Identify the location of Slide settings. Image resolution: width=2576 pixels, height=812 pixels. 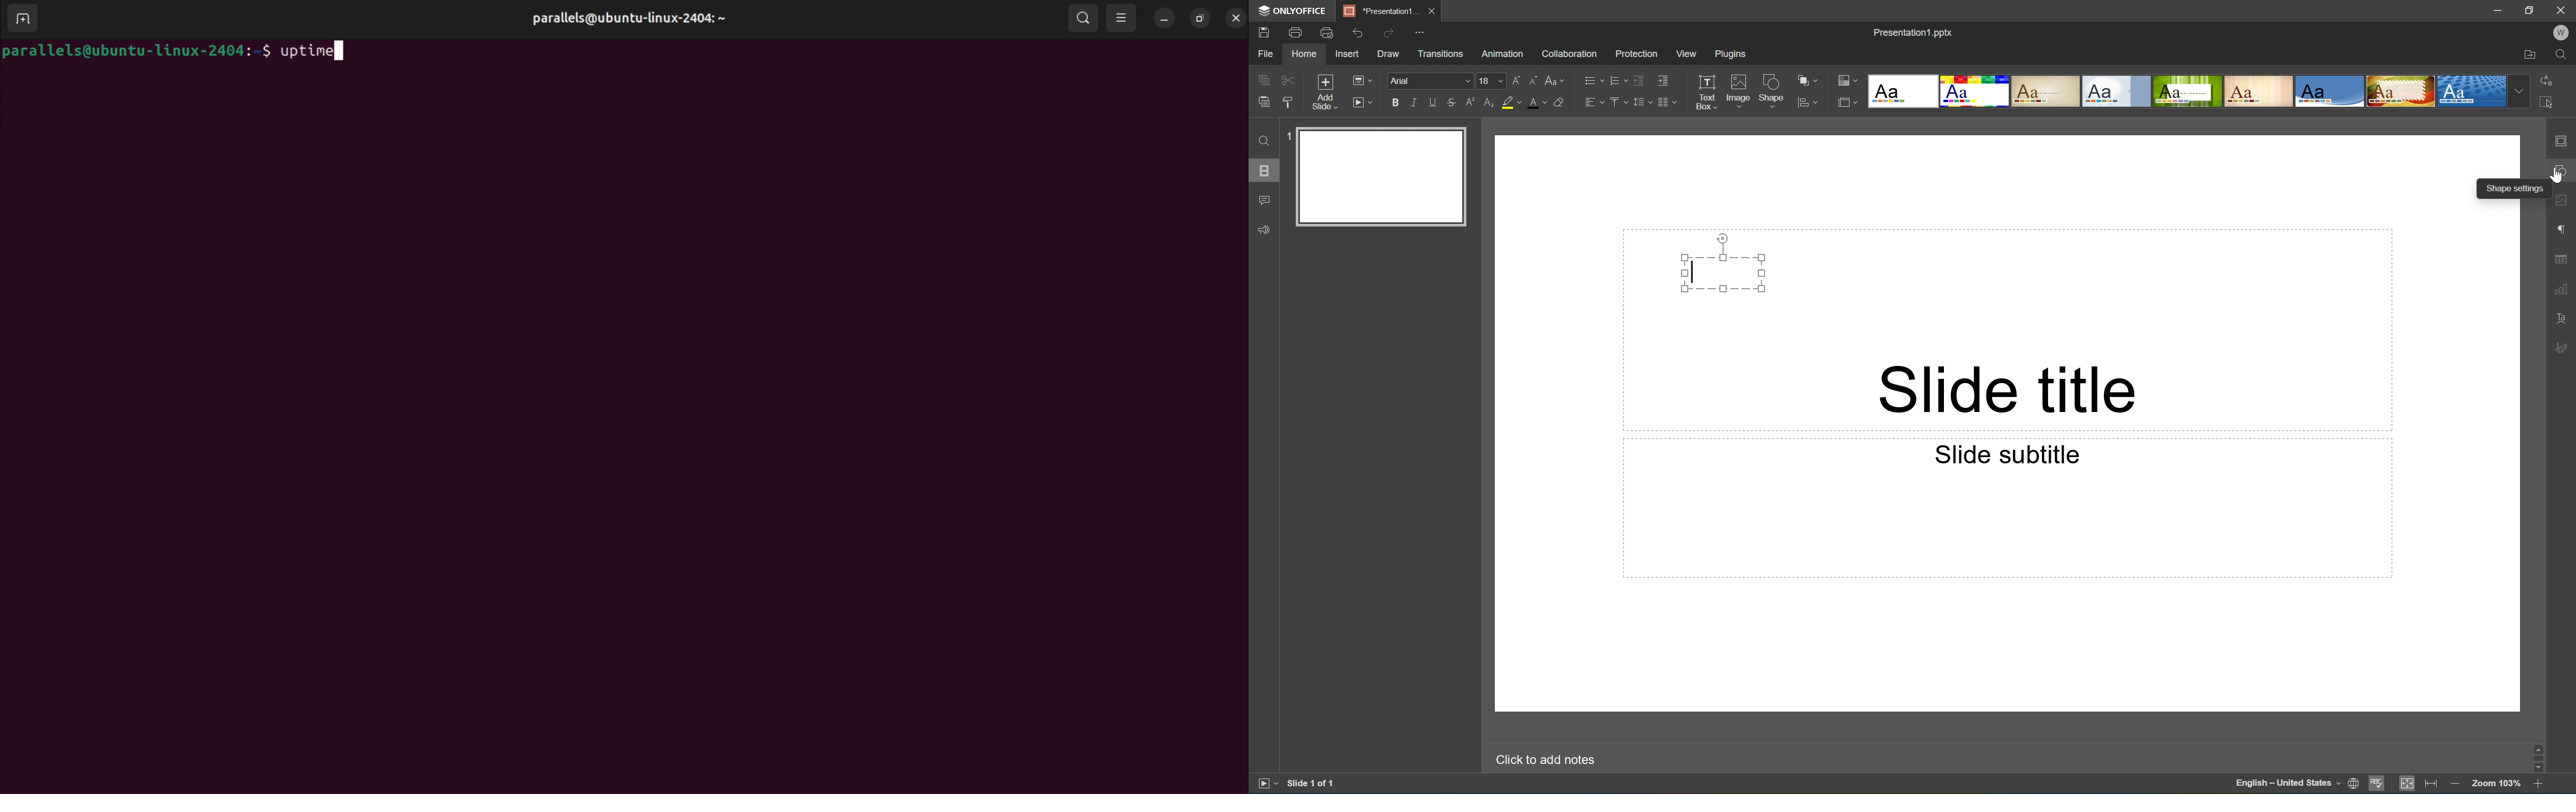
(2565, 141).